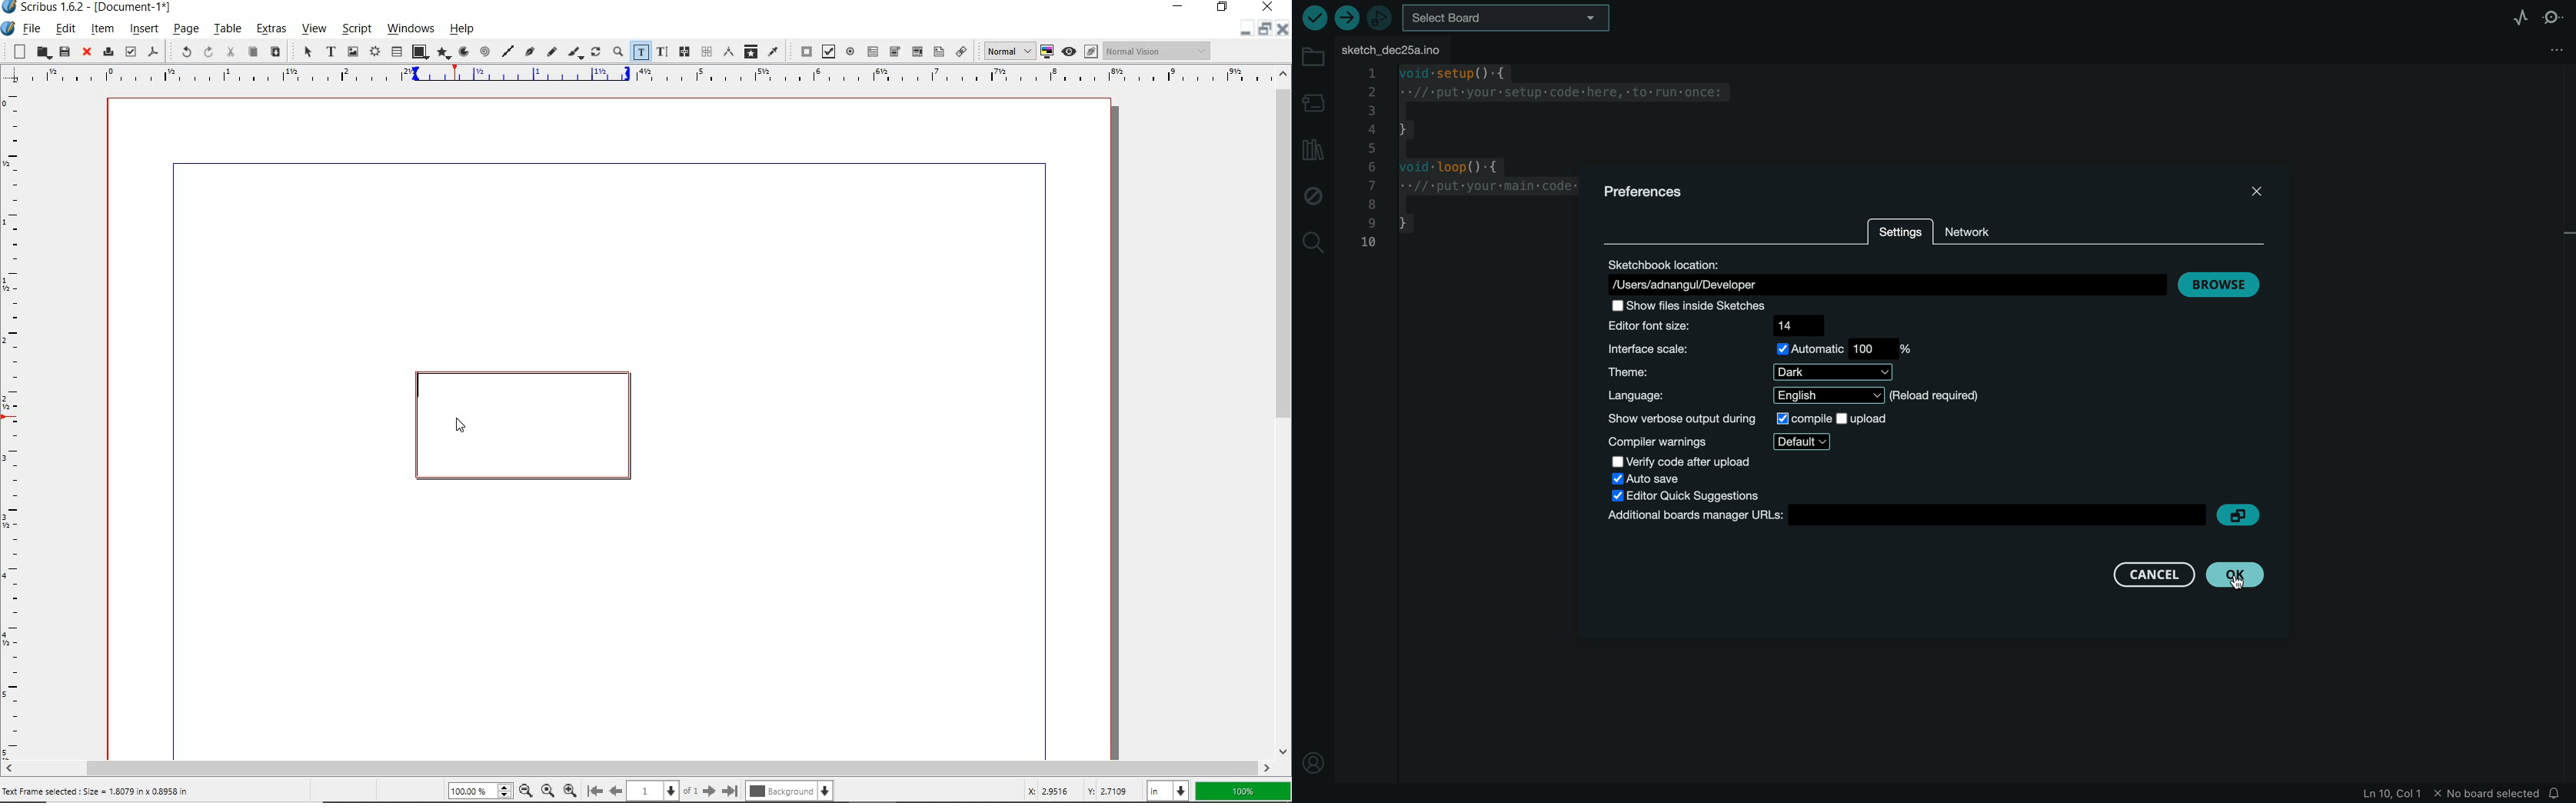 This screenshot has width=2576, height=812. What do you see at coordinates (789, 792) in the screenshot?
I see `Background` at bounding box center [789, 792].